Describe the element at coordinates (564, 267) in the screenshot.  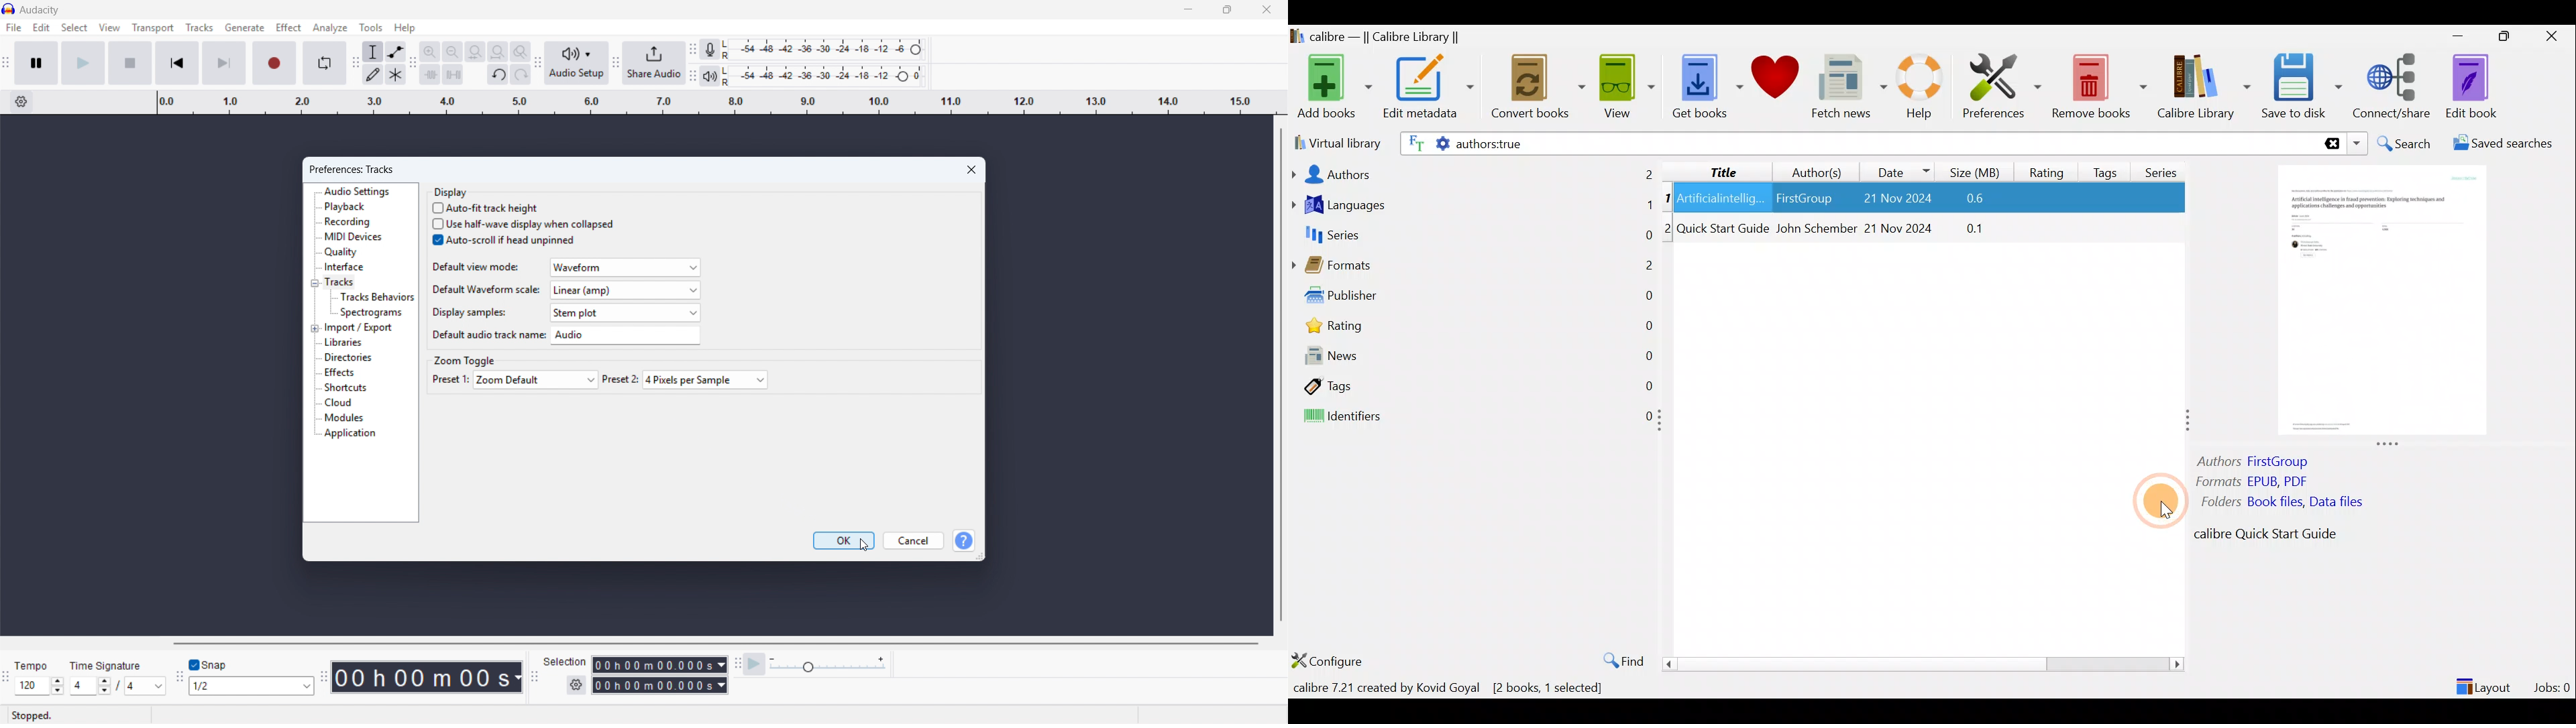
I see `default view mode` at that location.